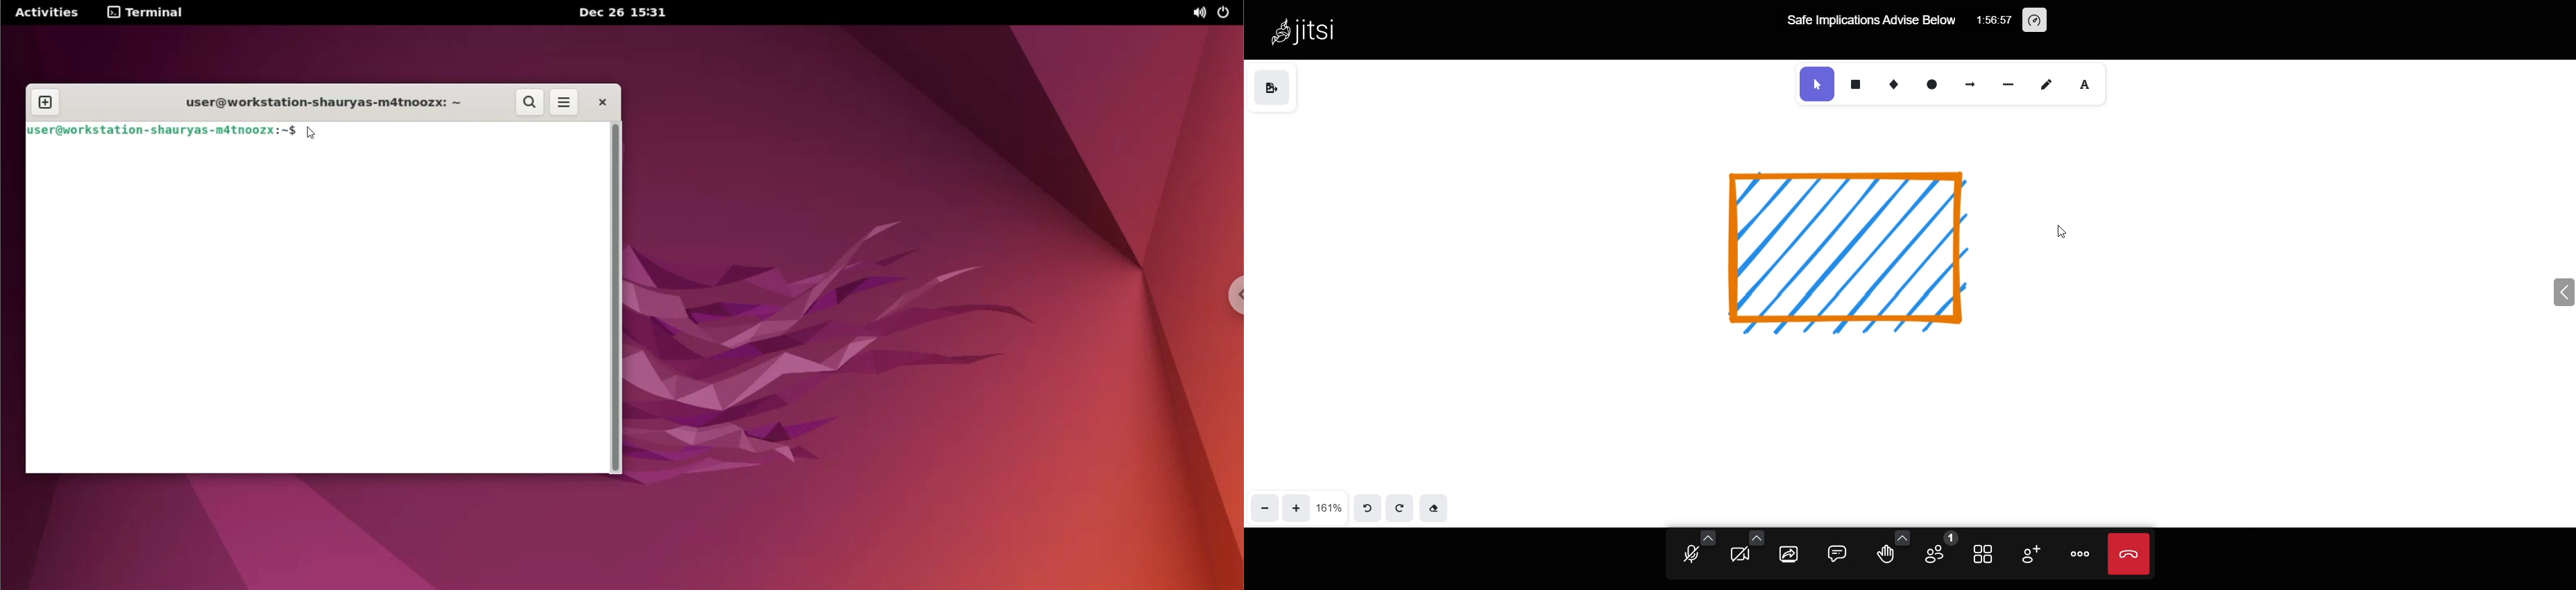  What do you see at coordinates (1970, 83) in the screenshot?
I see `arrow` at bounding box center [1970, 83].